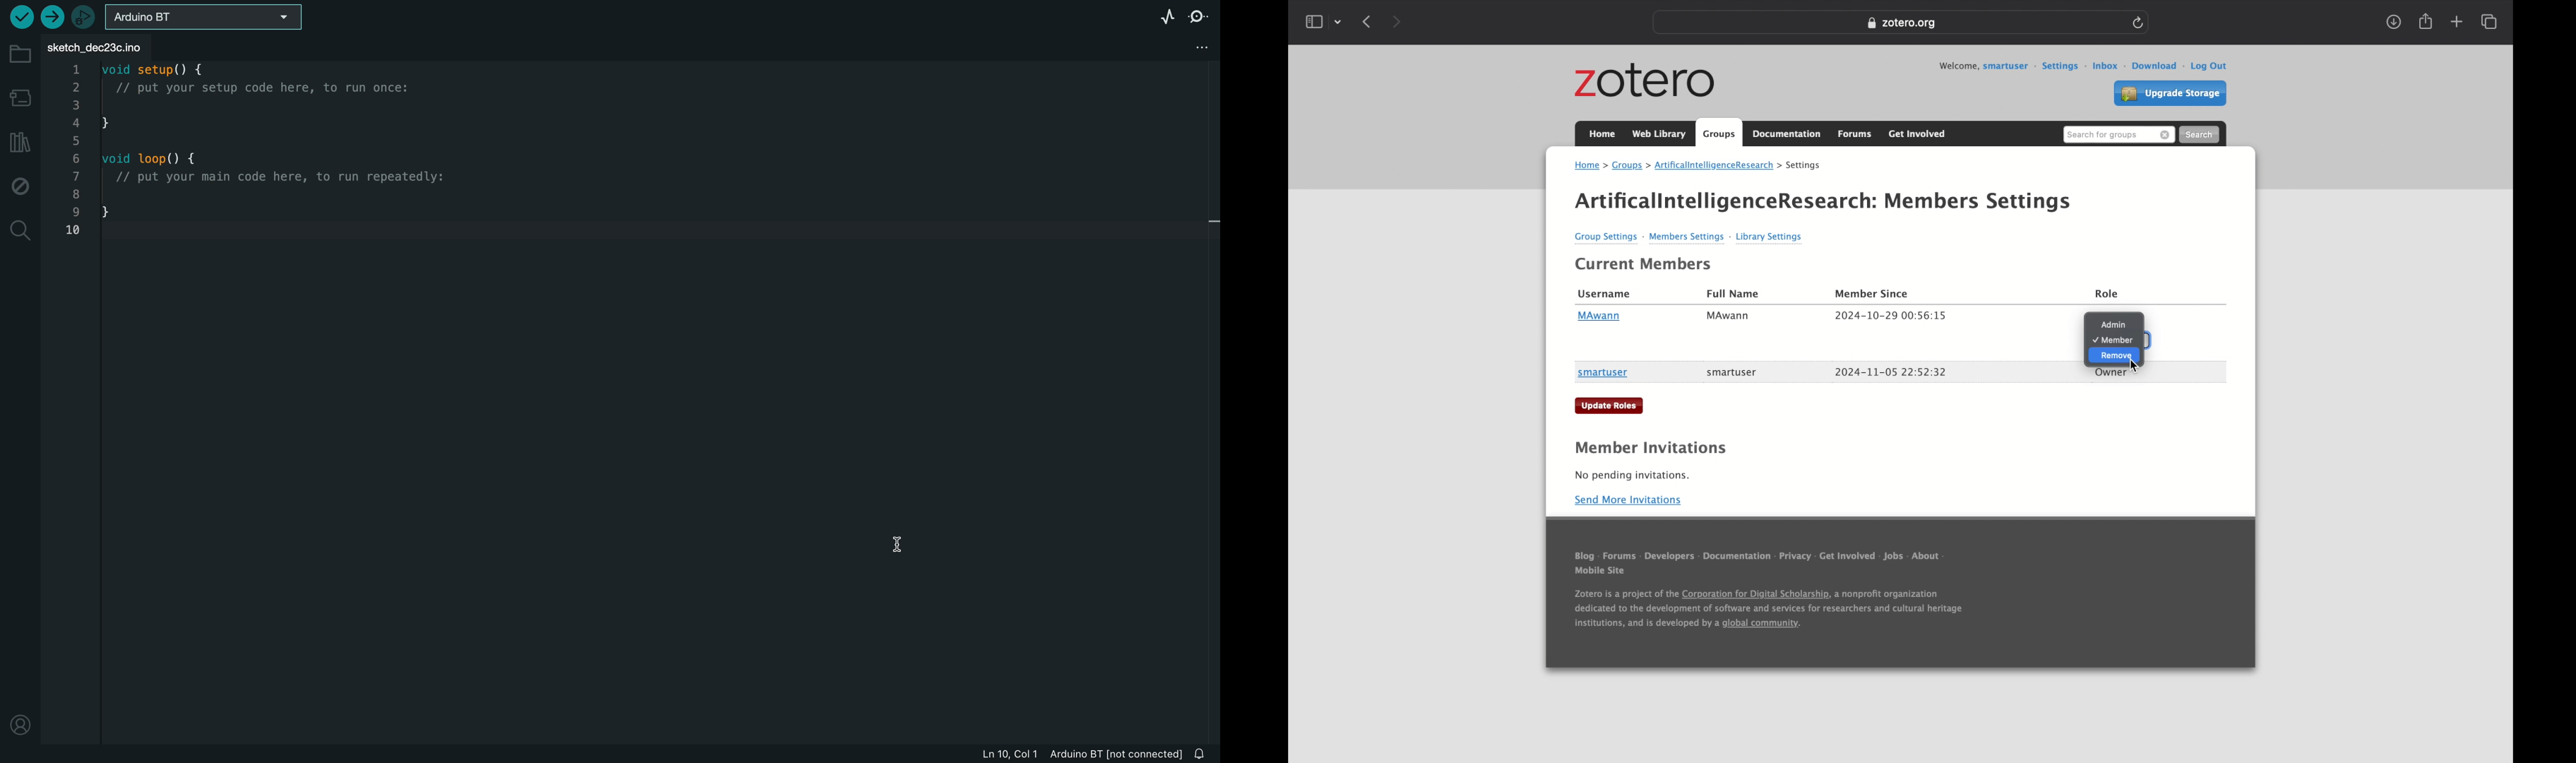  I want to click on group settings, so click(1608, 239).